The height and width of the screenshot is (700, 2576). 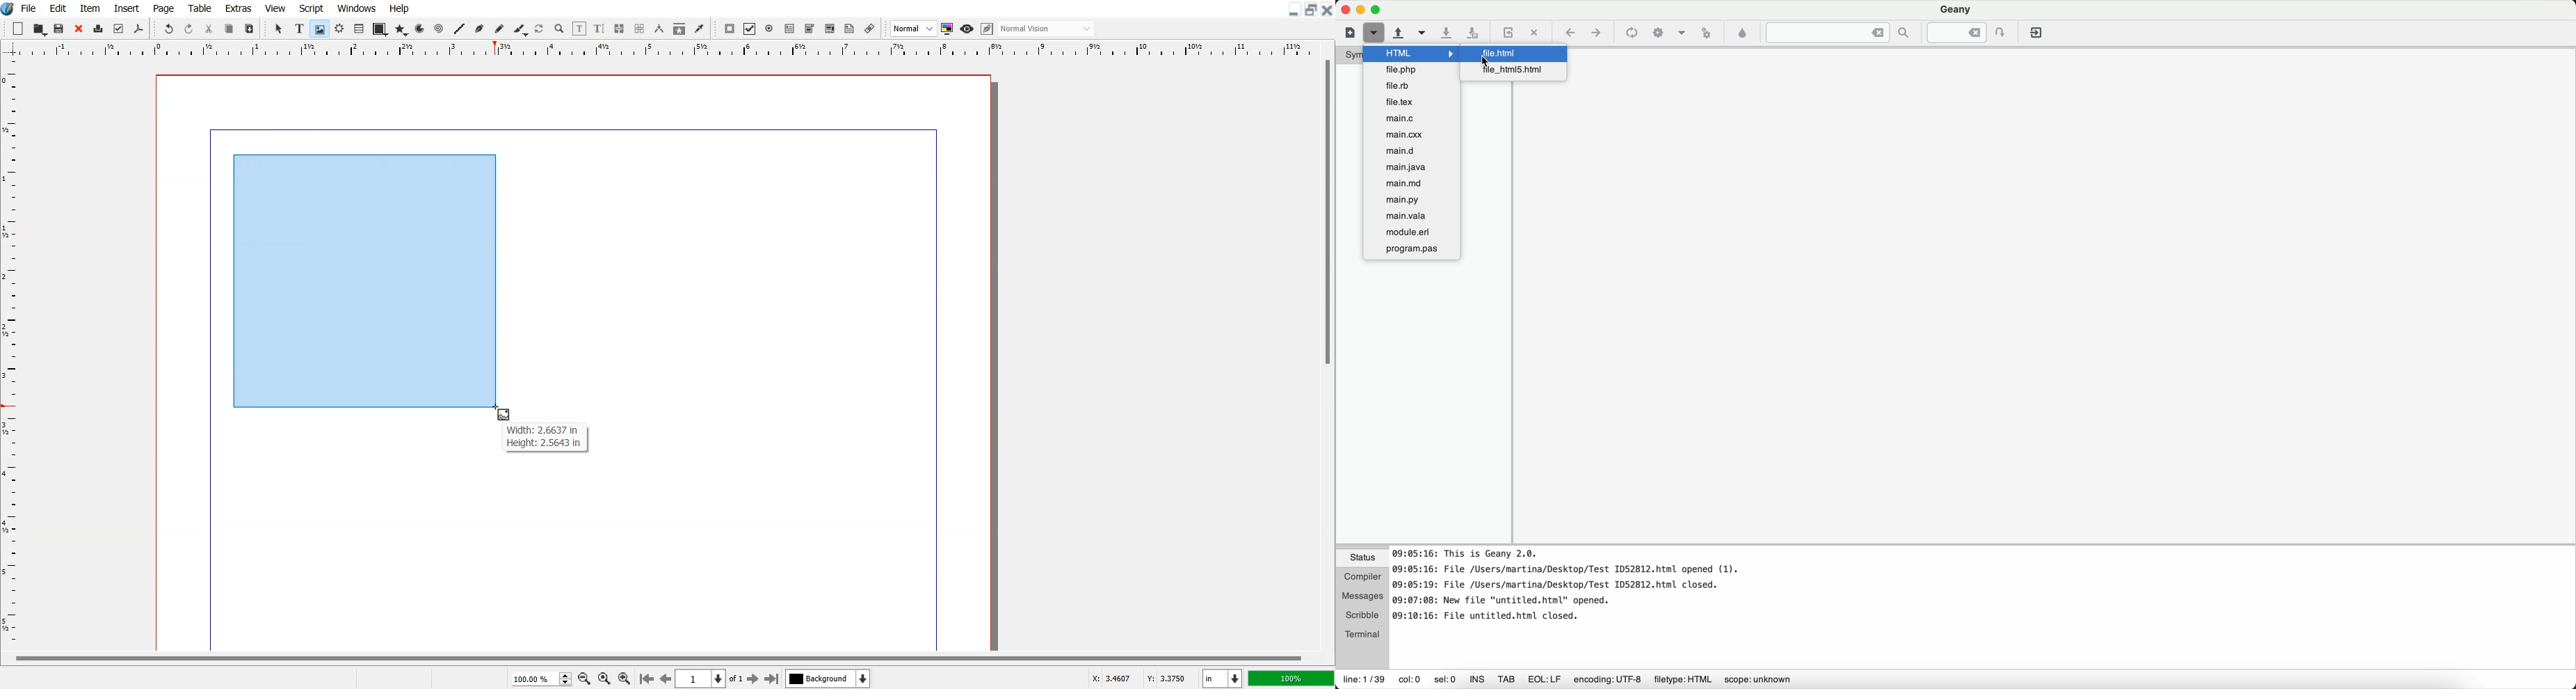 I want to click on Preview, so click(x=967, y=29).